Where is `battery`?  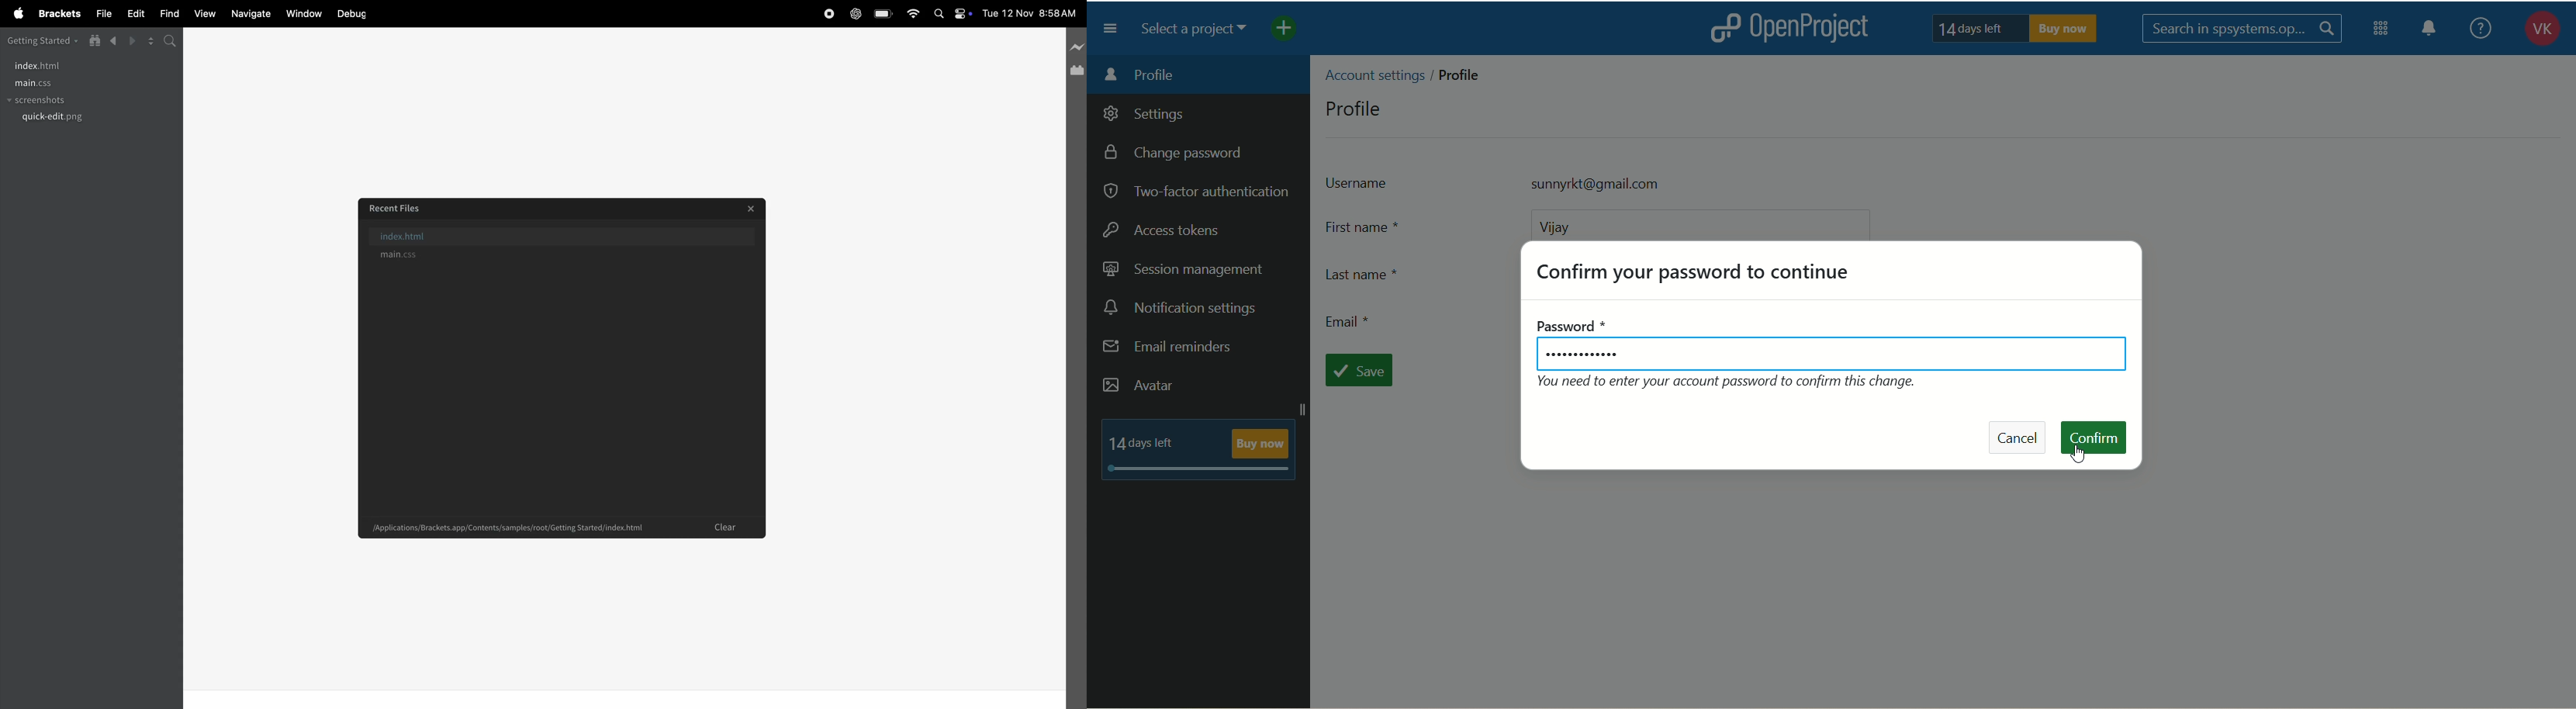 battery is located at coordinates (881, 14).